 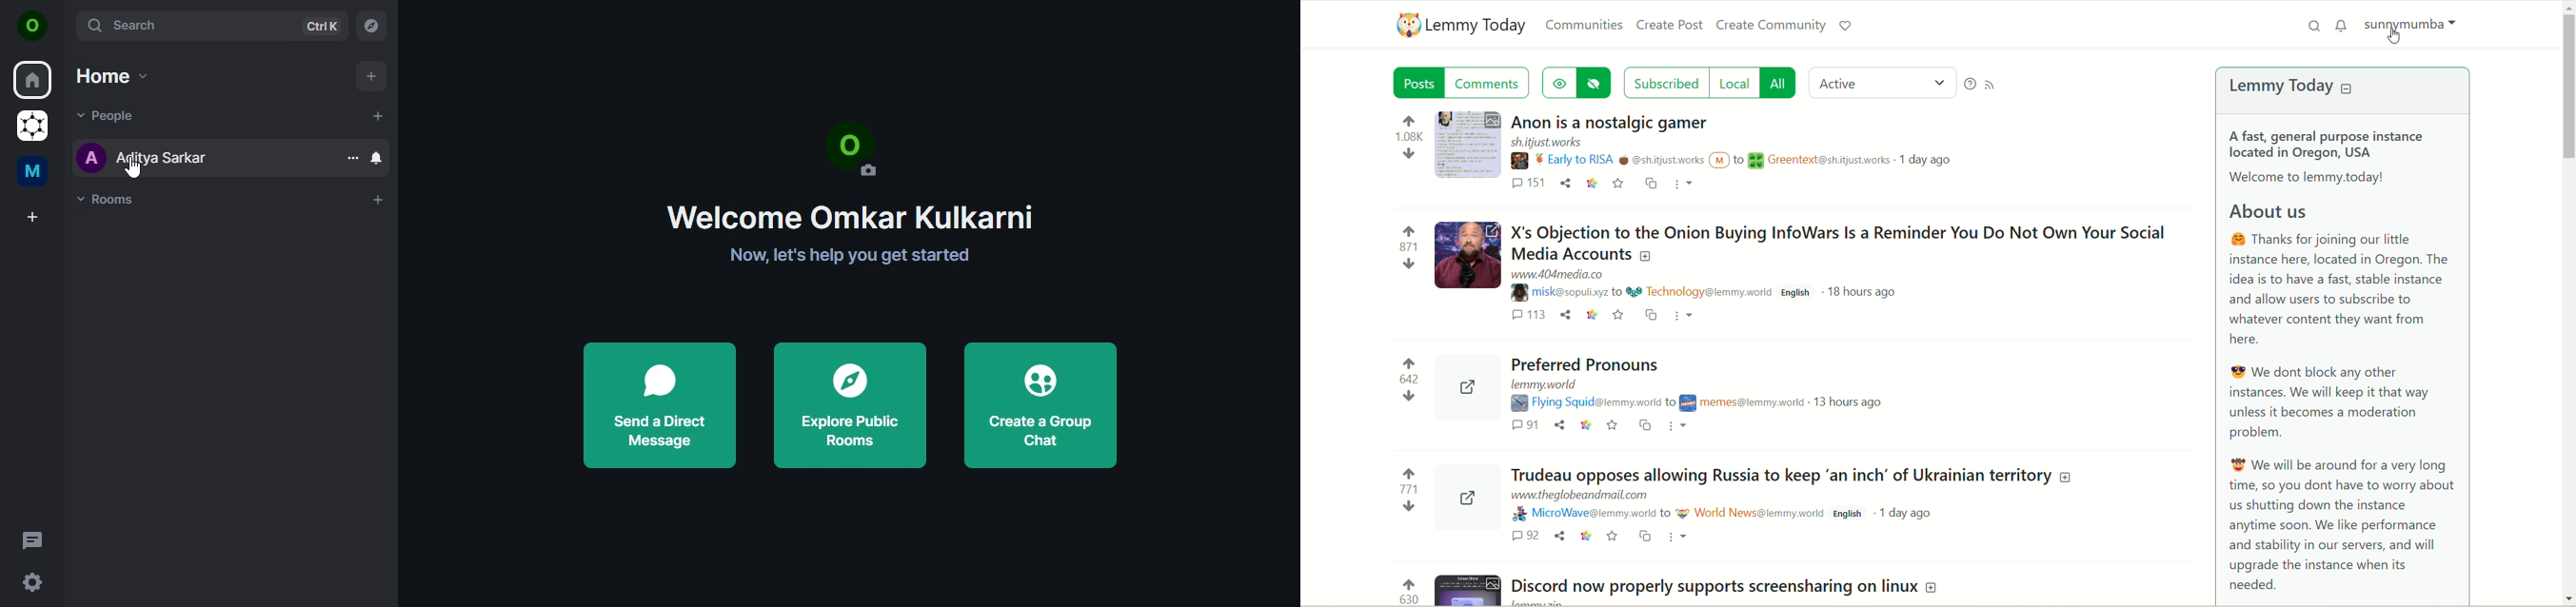 I want to click on create a group chat, so click(x=1037, y=400).